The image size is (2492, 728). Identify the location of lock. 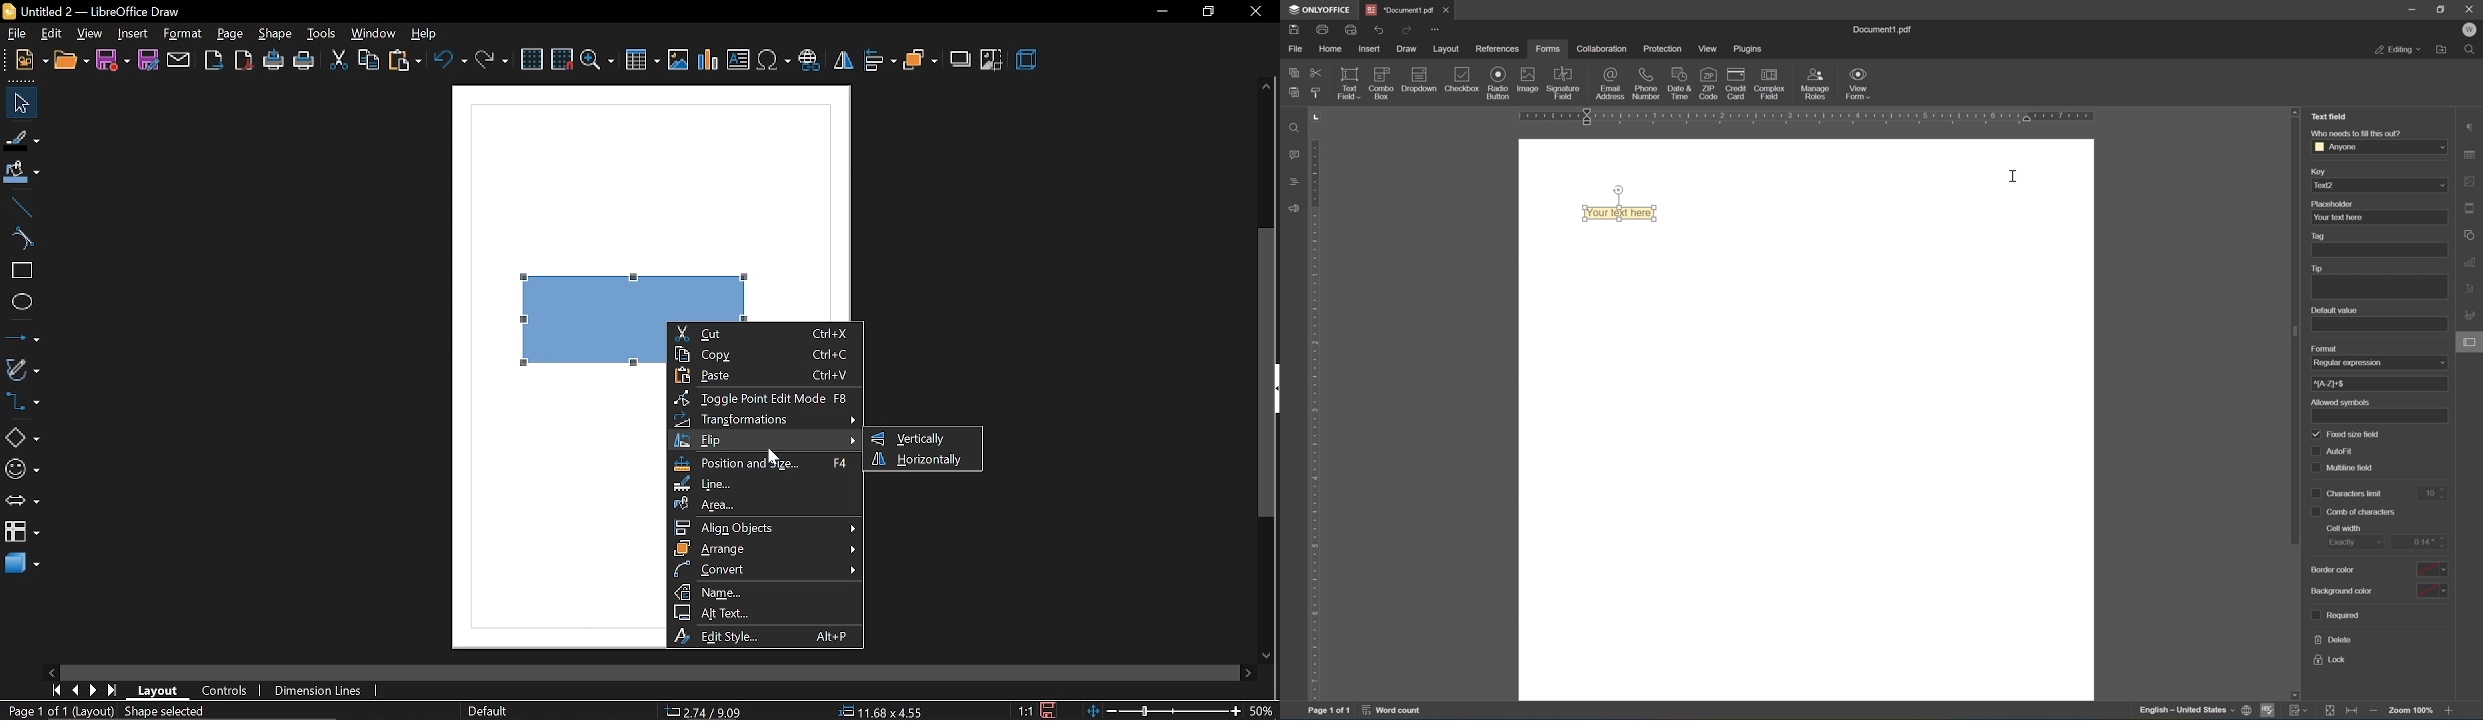
(2331, 660).